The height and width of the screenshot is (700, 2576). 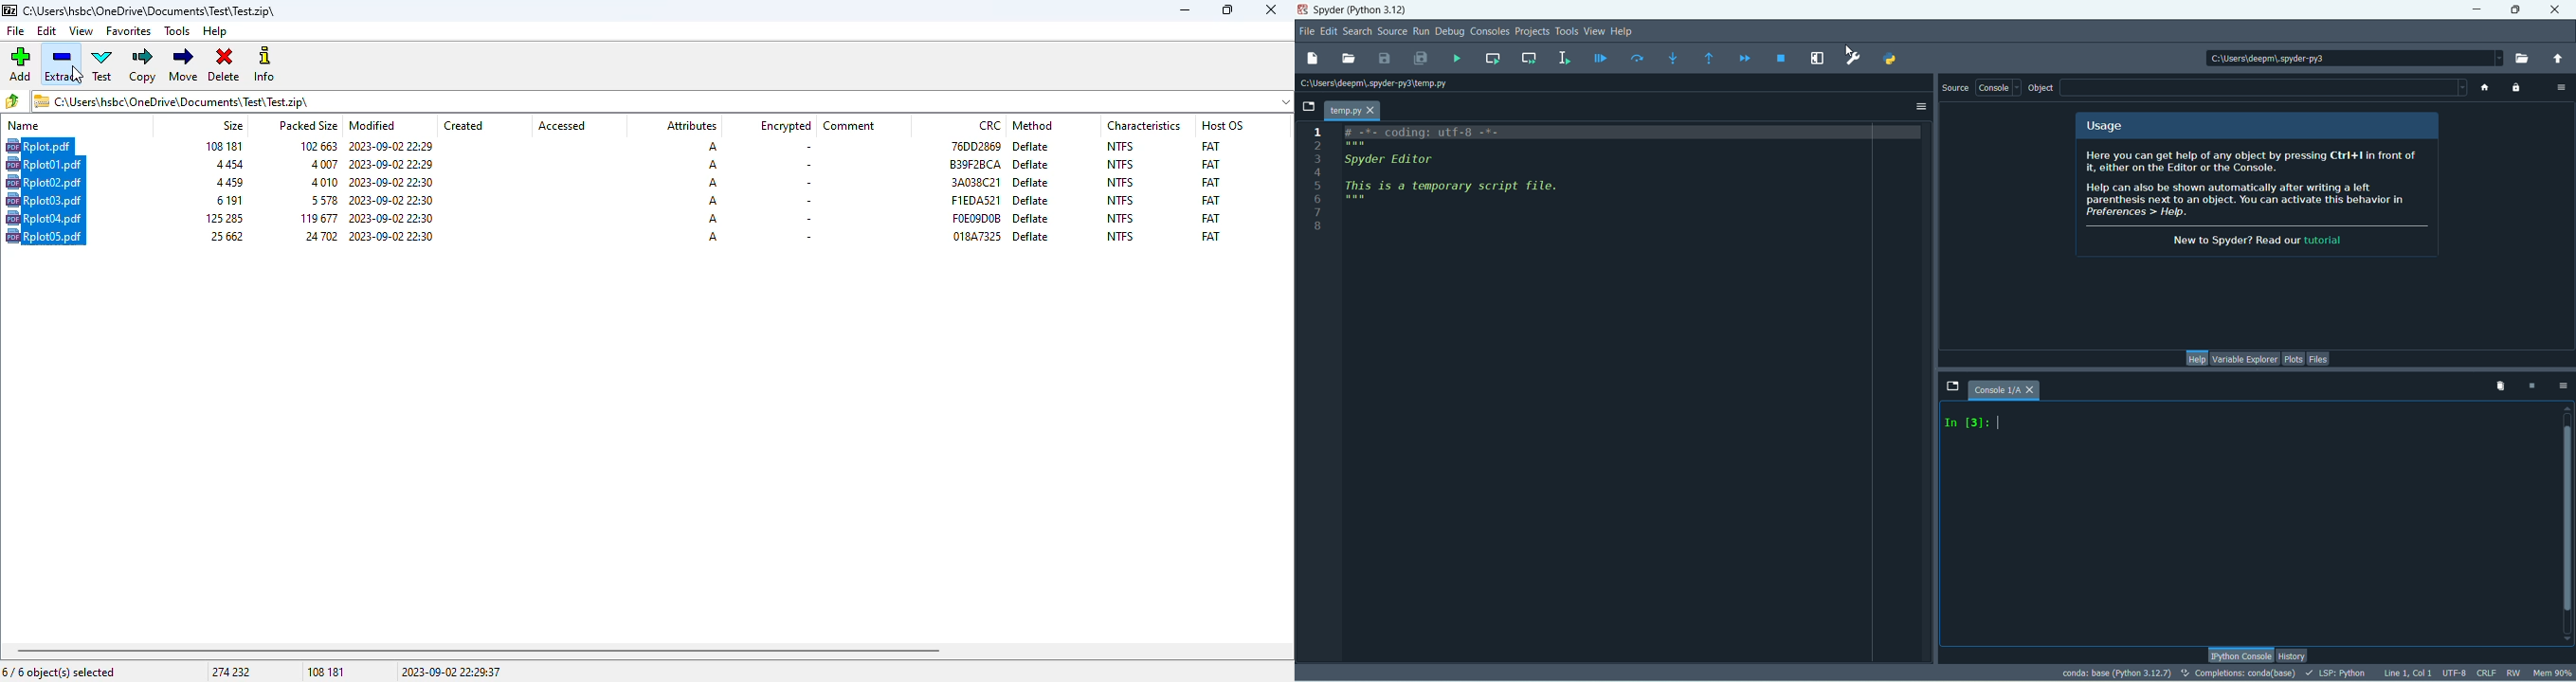 I want to click on projects, so click(x=1530, y=33).